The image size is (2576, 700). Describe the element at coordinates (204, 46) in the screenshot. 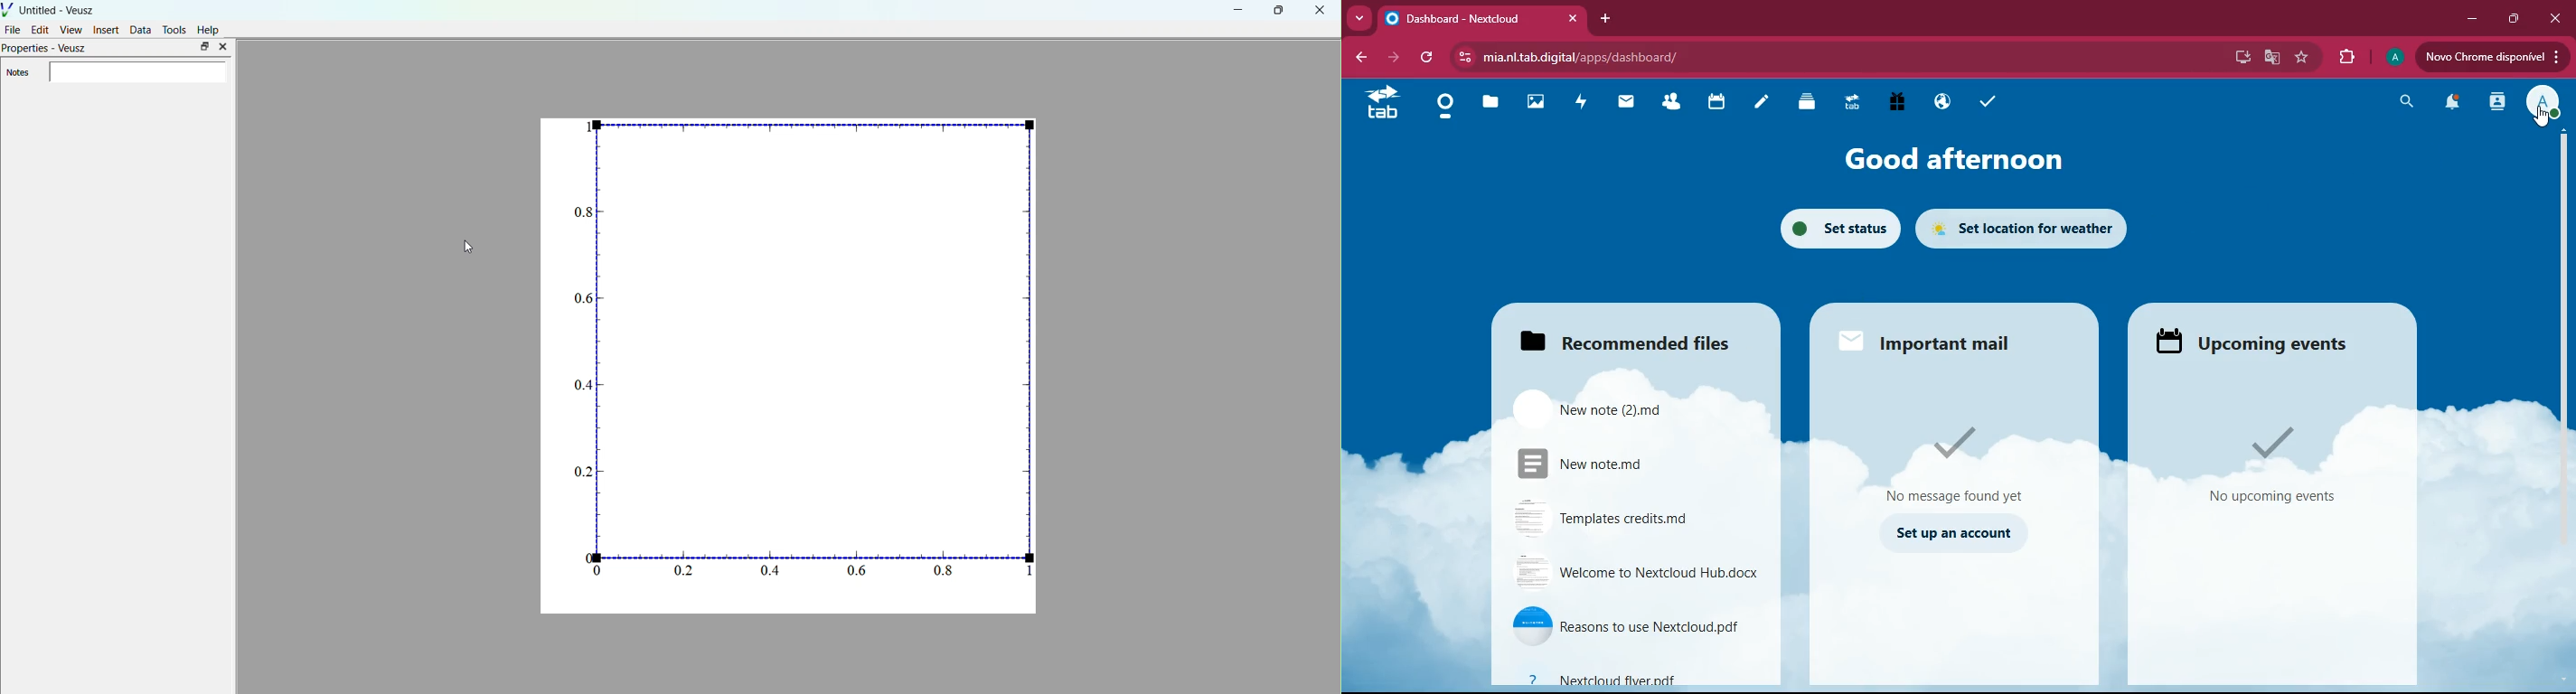

I see `maximise` at that location.